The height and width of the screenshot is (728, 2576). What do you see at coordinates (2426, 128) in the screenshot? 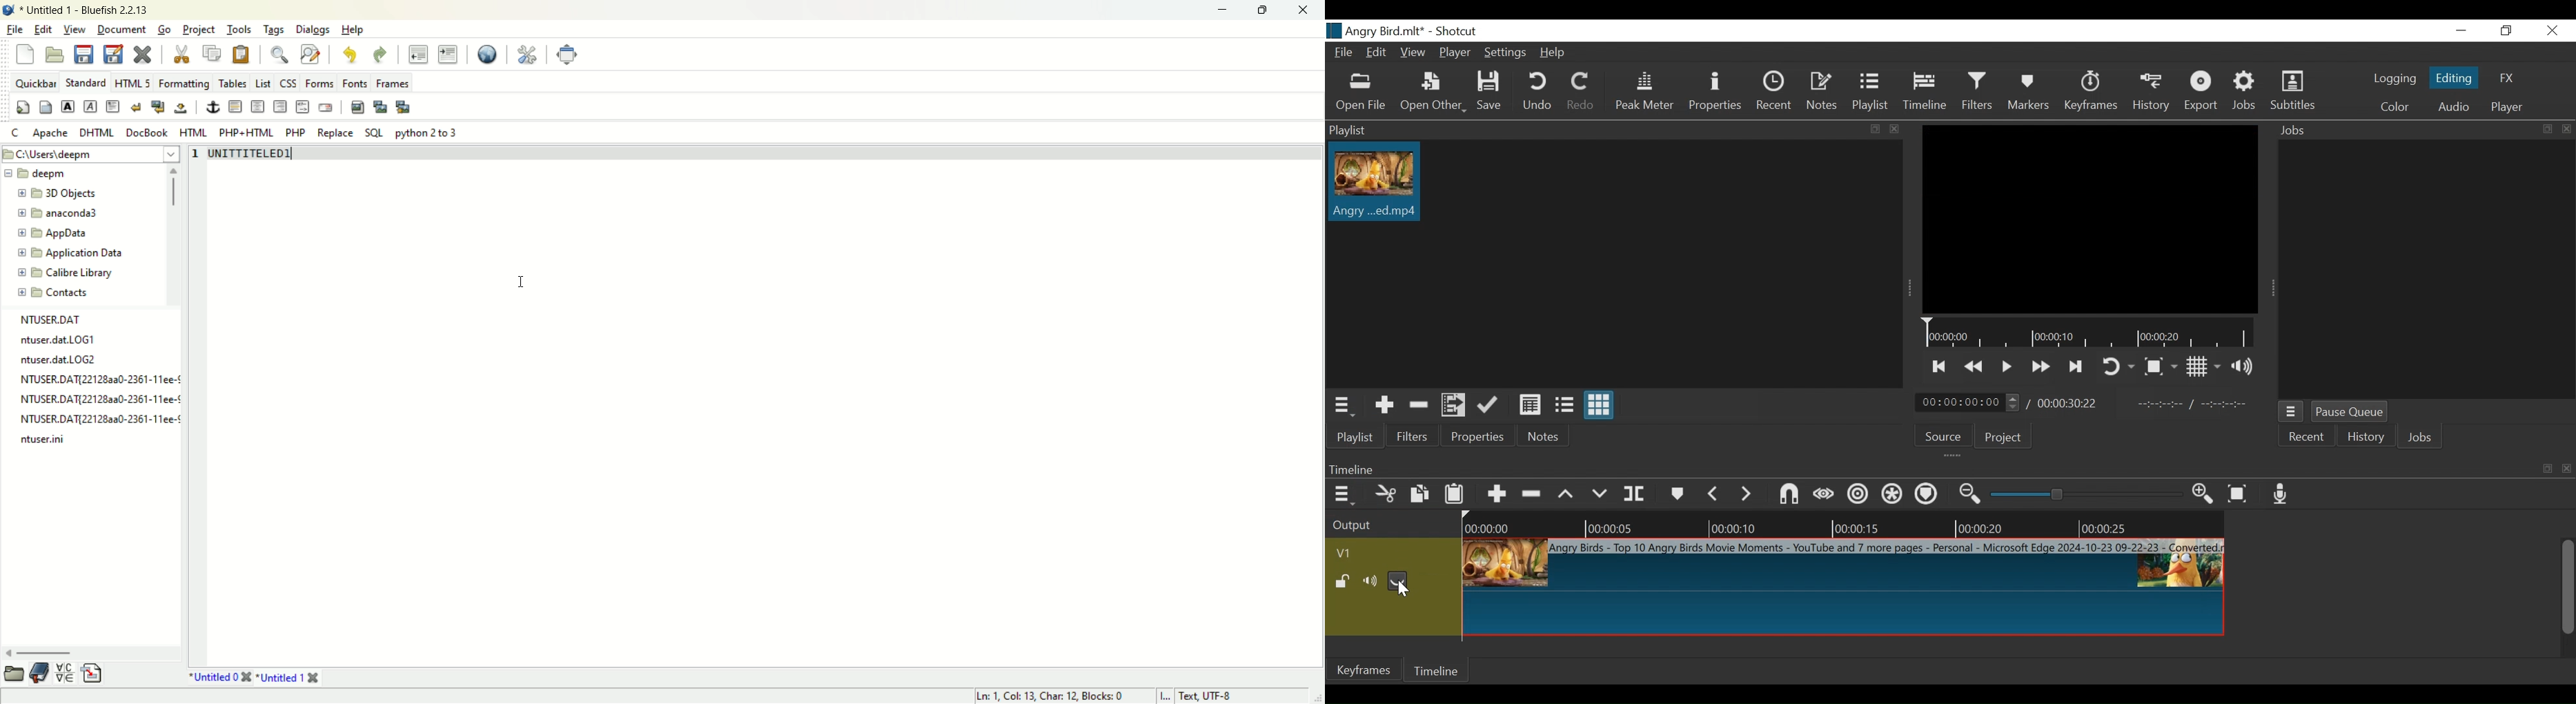
I see `Jobs Panel` at bounding box center [2426, 128].